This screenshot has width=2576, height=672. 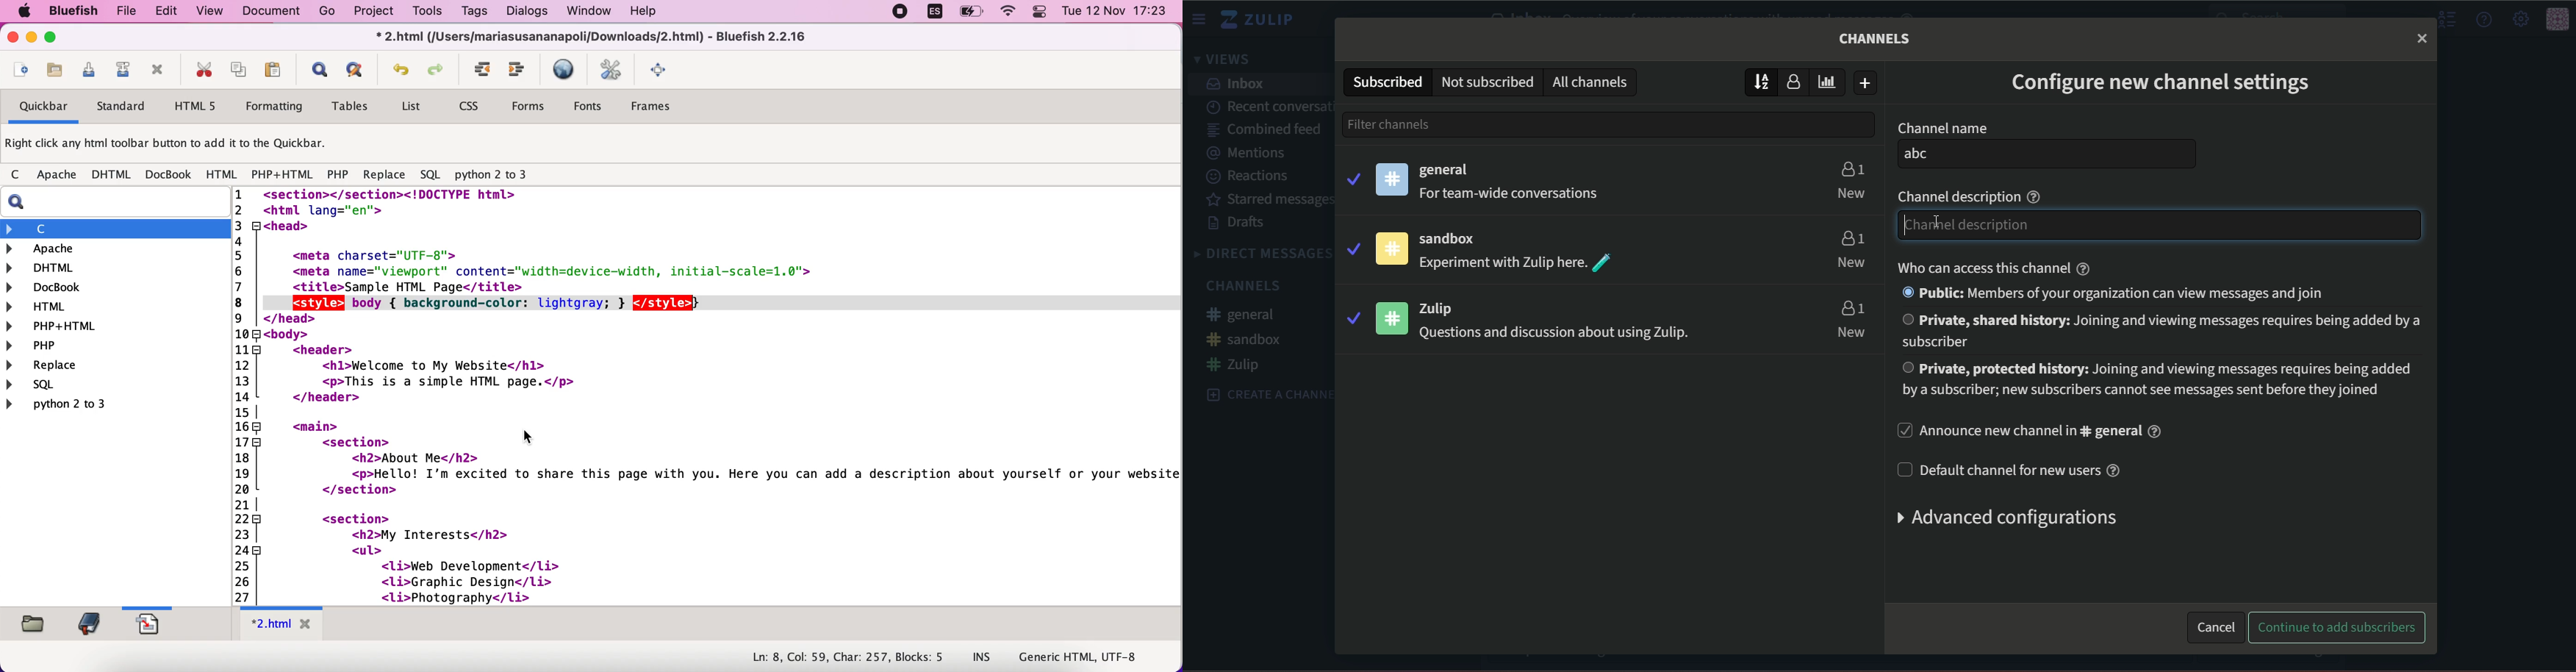 I want to click on zulip logo, so click(x=1261, y=20).